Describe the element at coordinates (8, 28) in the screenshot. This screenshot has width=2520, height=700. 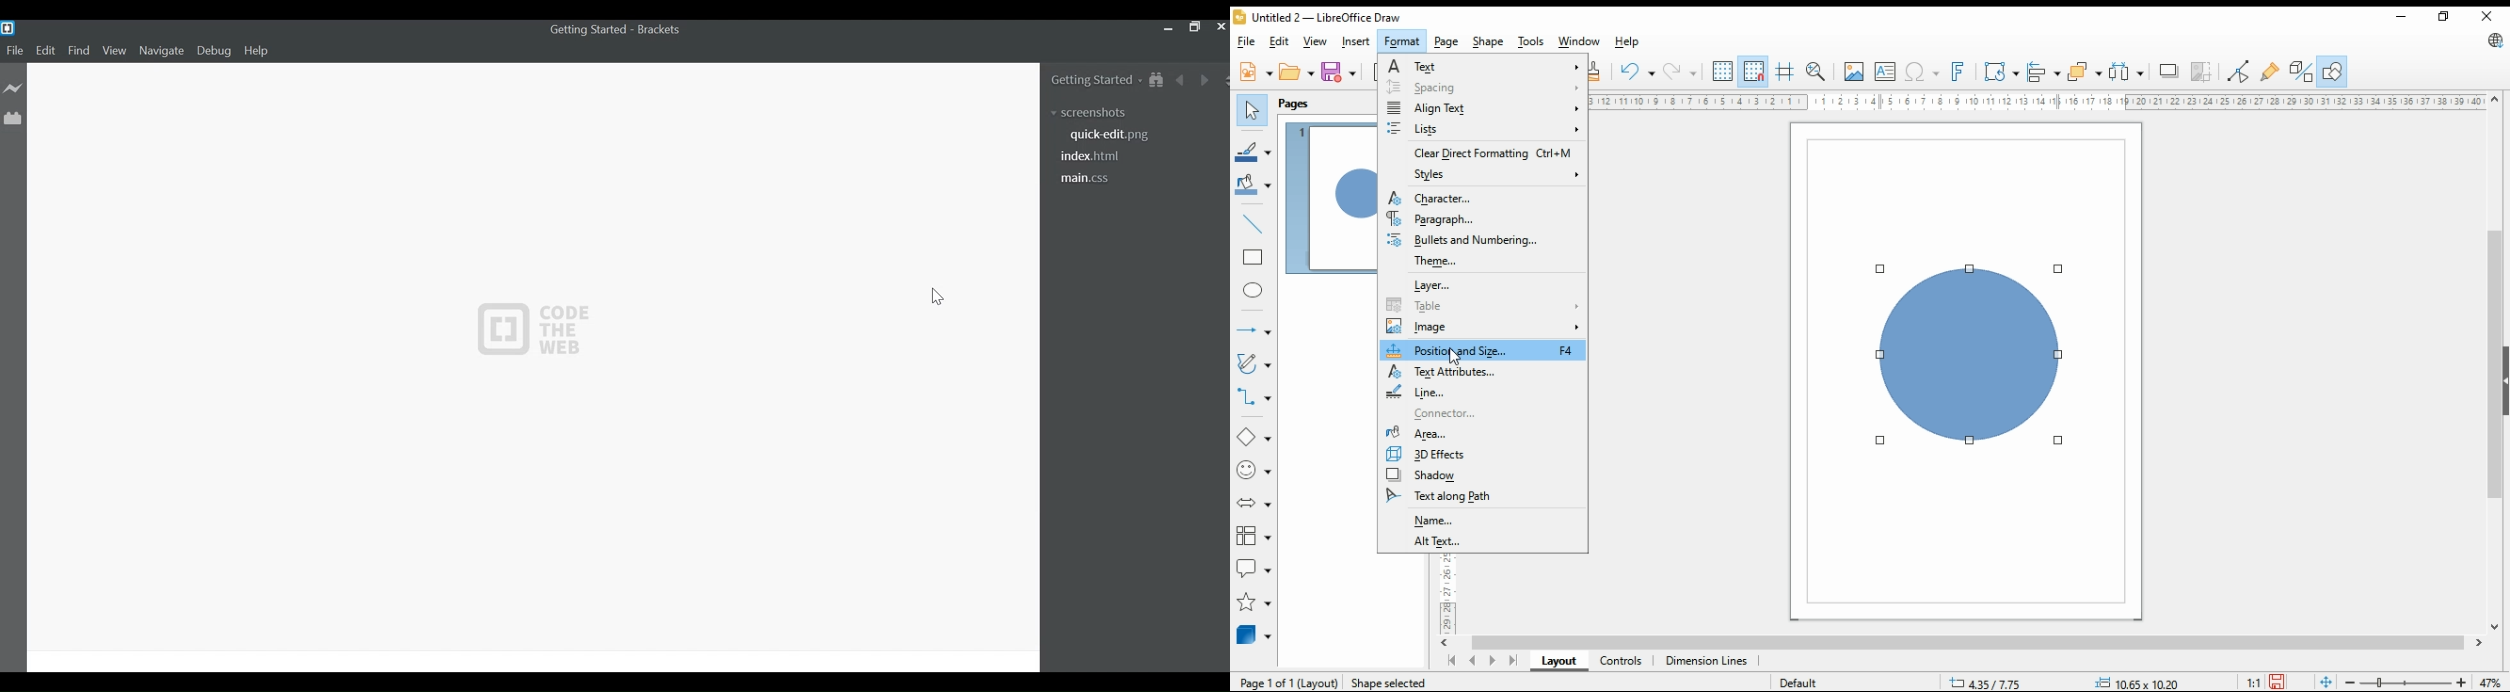
I see `Brackets Desktop Icon` at that location.